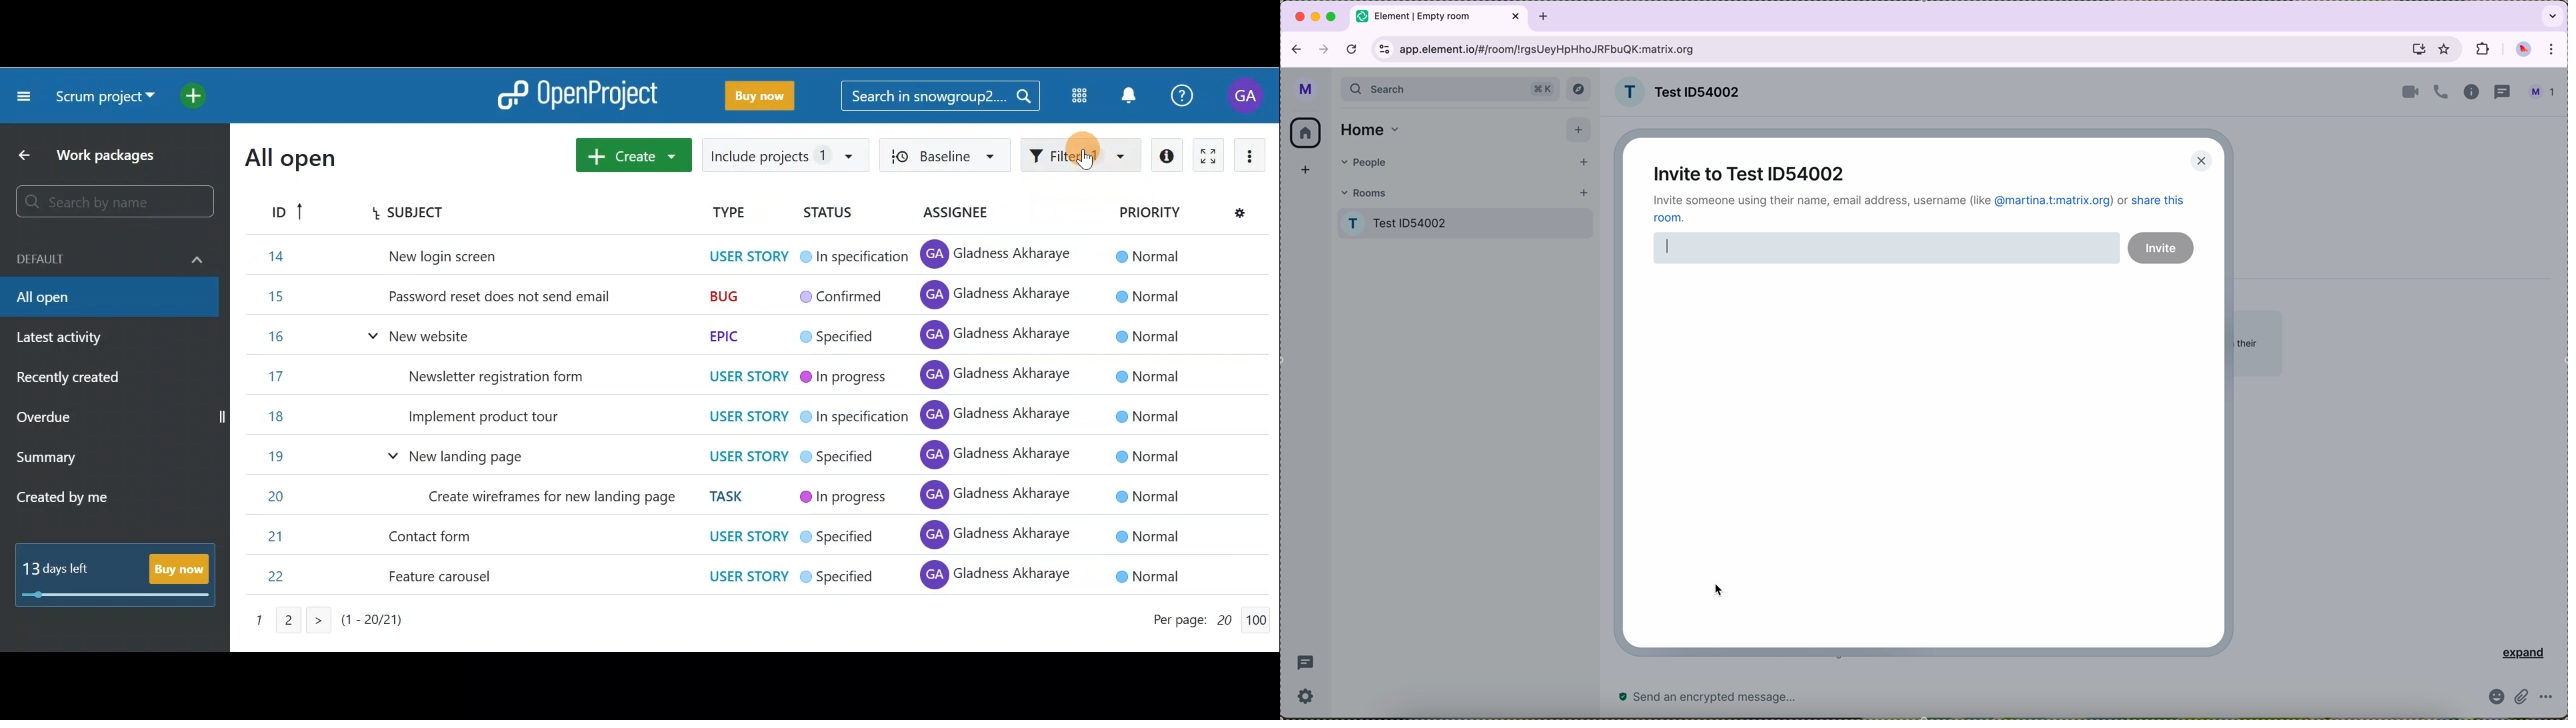 The height and width of the screenshot is (728, 2576). I want to click on Buy now, so click(764, 99).